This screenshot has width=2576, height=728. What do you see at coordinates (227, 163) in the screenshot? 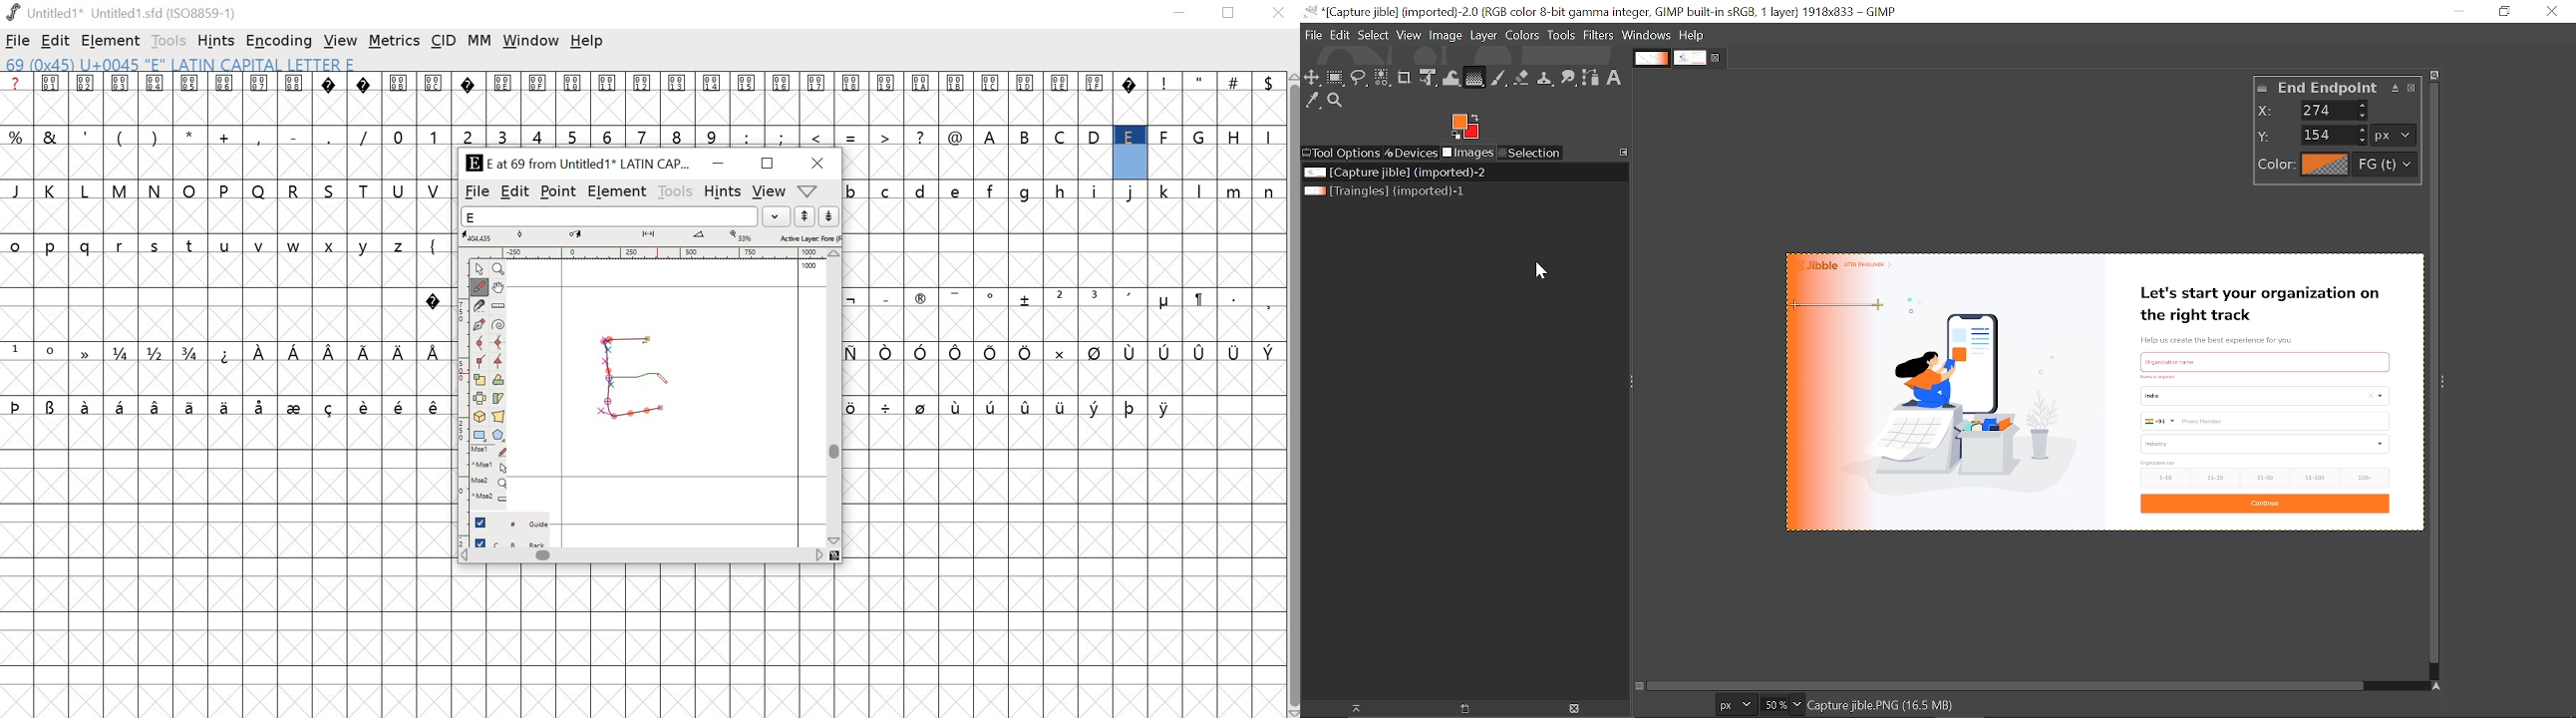
I see `empty cells` at bounding box center [227, 163].